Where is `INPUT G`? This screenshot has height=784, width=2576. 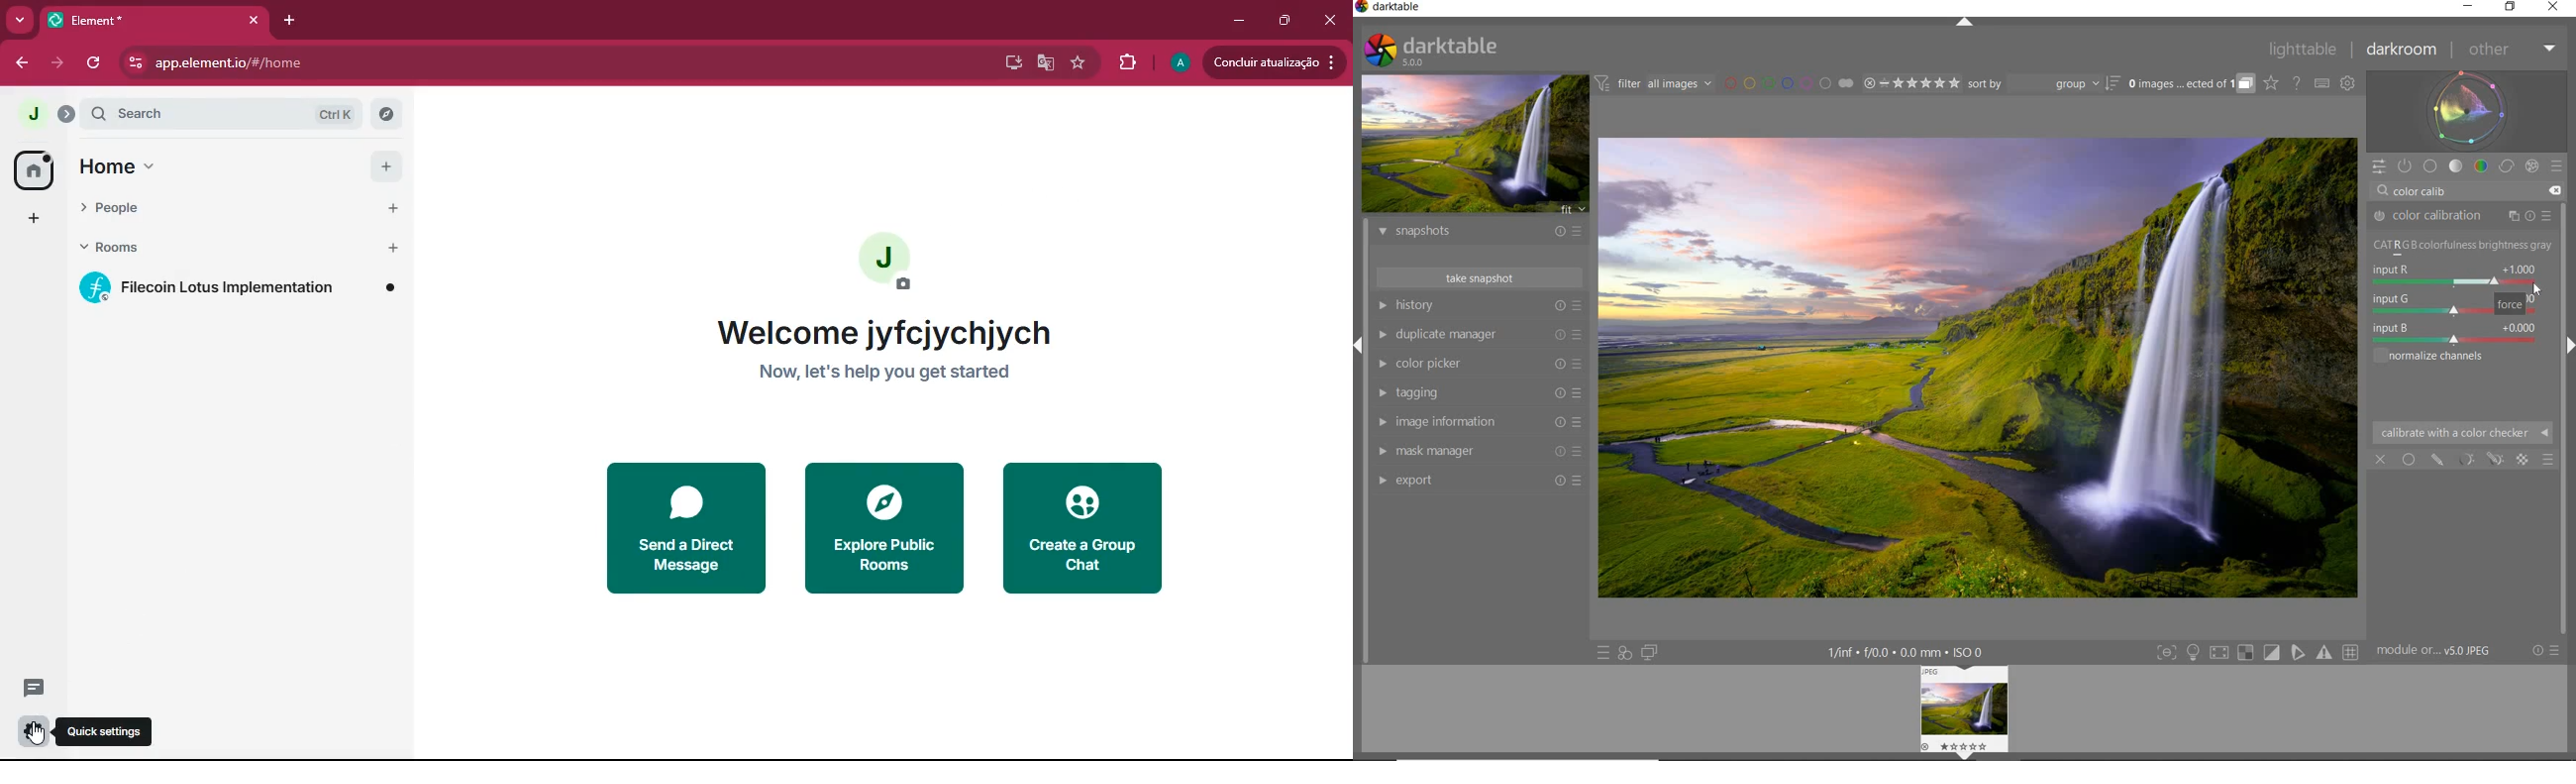
INPUT G is located at coordinates (2452, 303).